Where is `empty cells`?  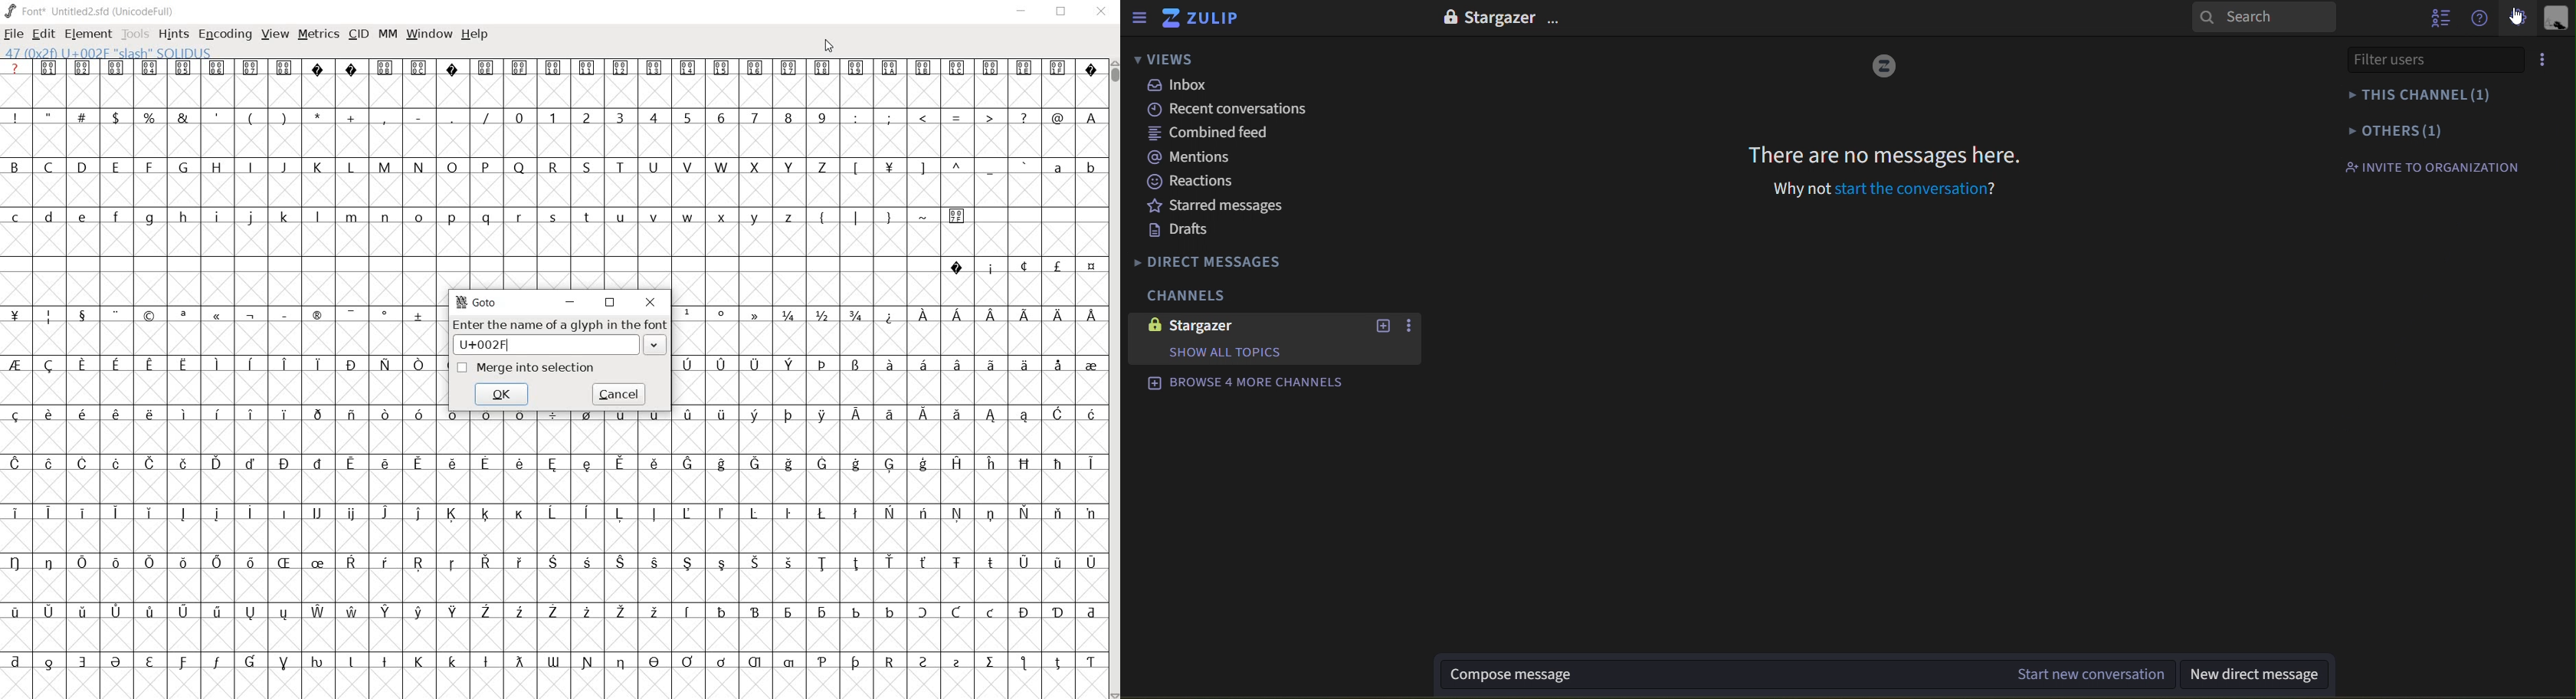
empty cells is located at coordinates (887, 288).